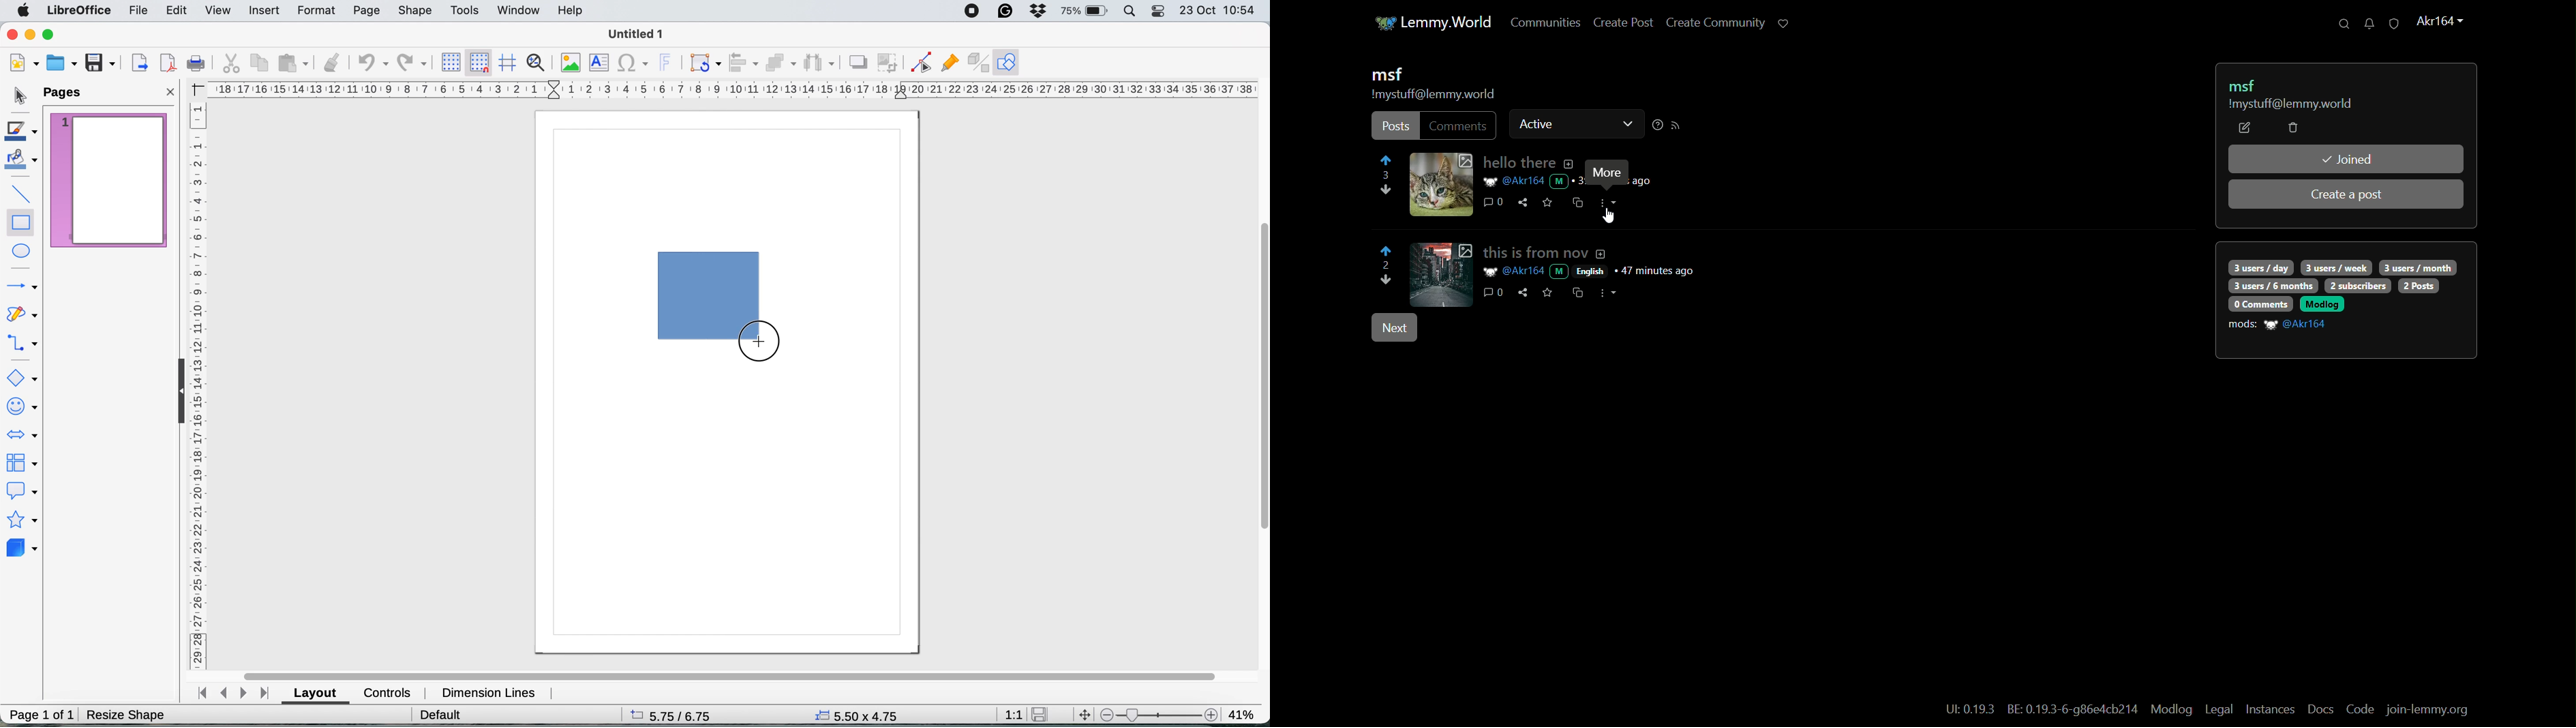 The height and width of the screenshot is (728, 2576). Describe the element at coordinates (1384, 266) in the screenshot. I see `number of votes` at that location.